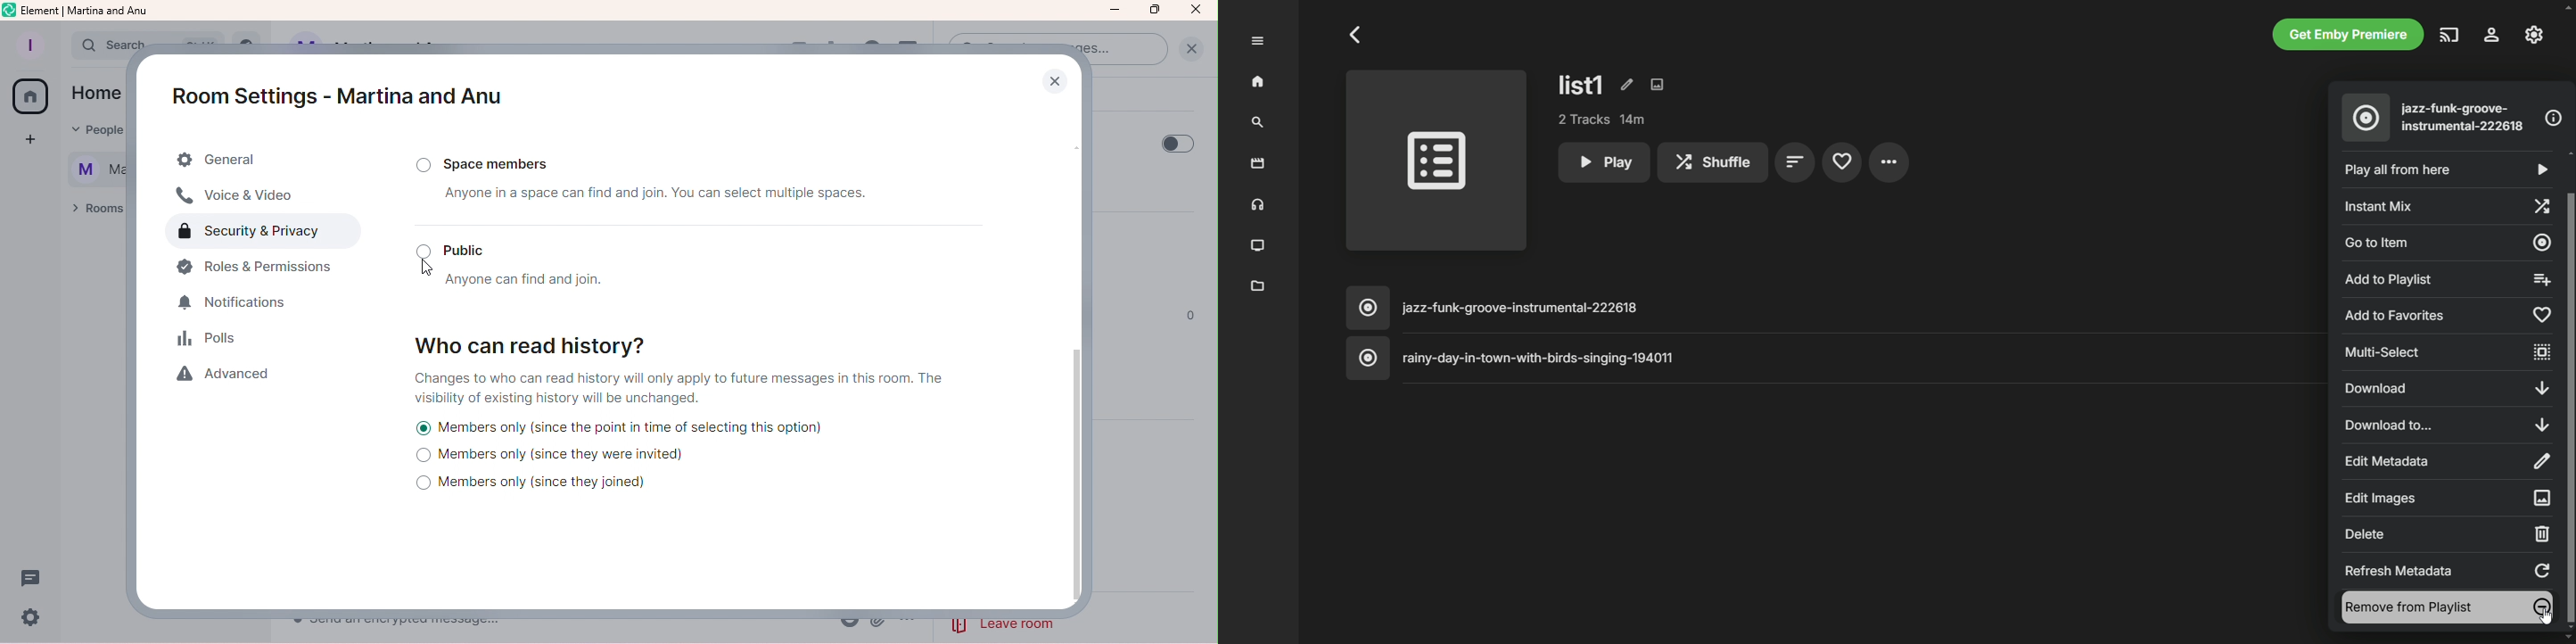 This screenshot has height=644, width=2576. What do you see at coordinates (687, 388) in the screenshot?
I see `Changes to who can read history will only apply to future messages in this room. visibility of existing history will be unchanged.` at bounding box center [687, 388].